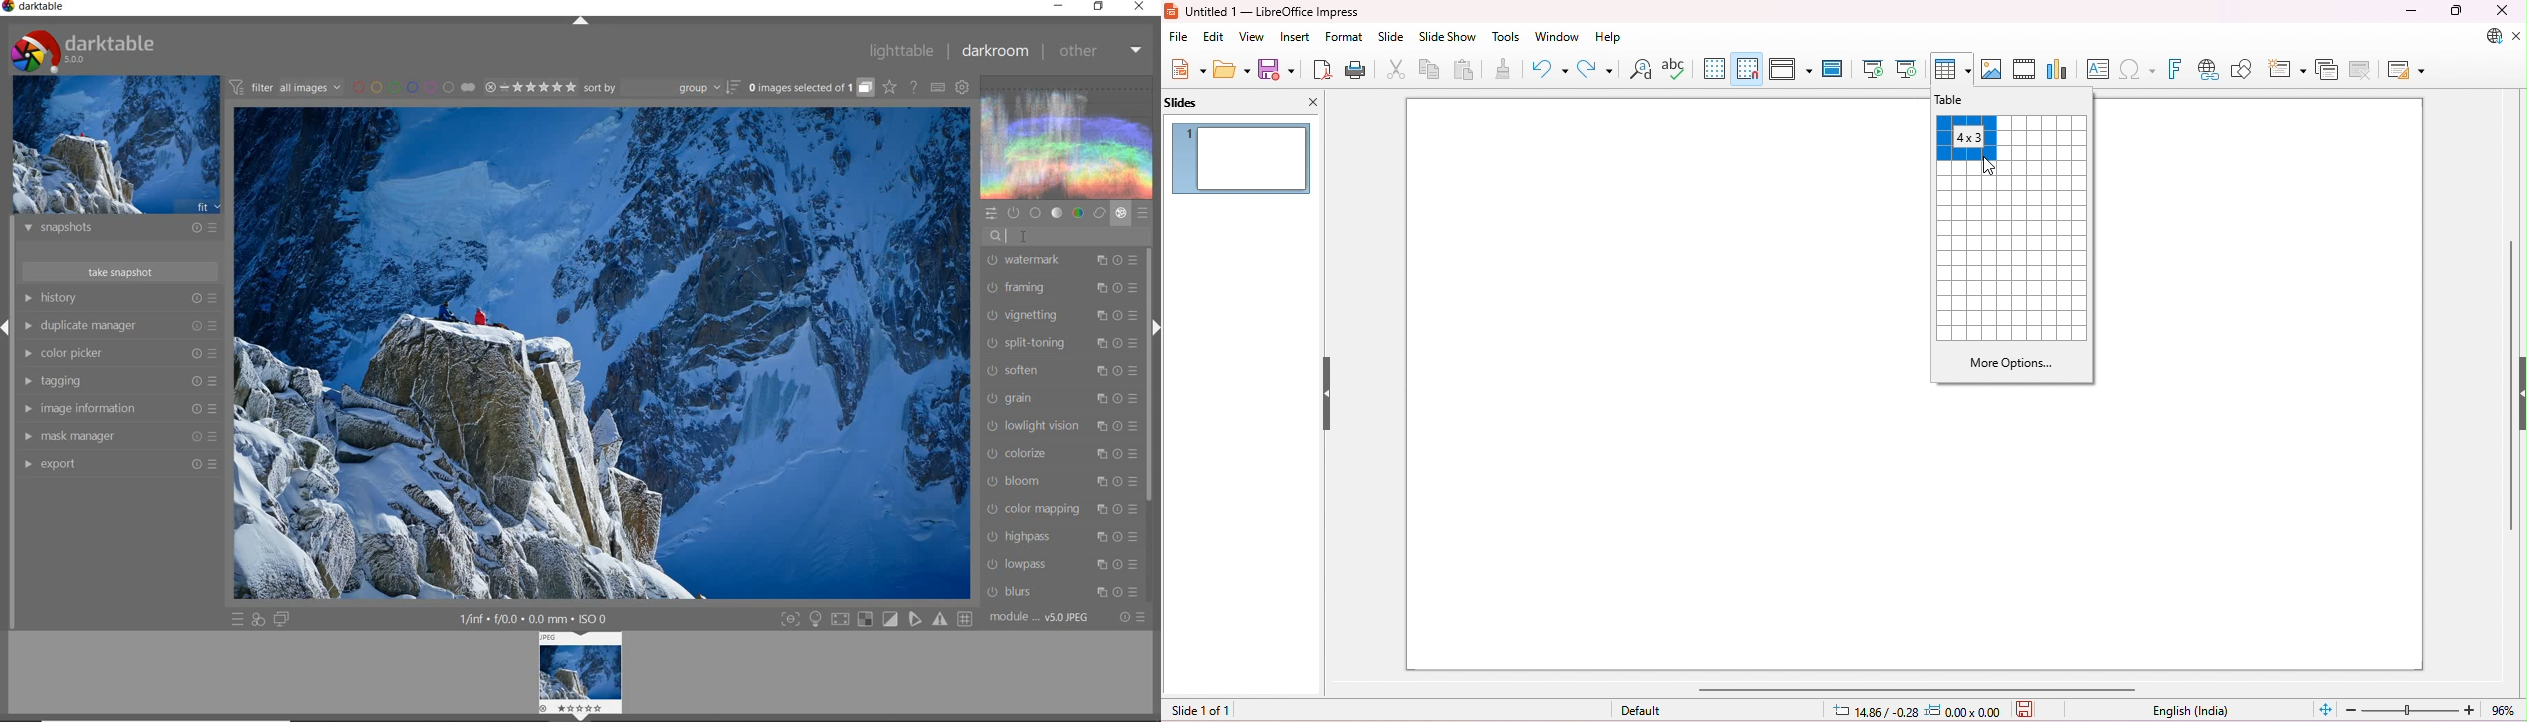  I want to click on history, so click(120, 298).